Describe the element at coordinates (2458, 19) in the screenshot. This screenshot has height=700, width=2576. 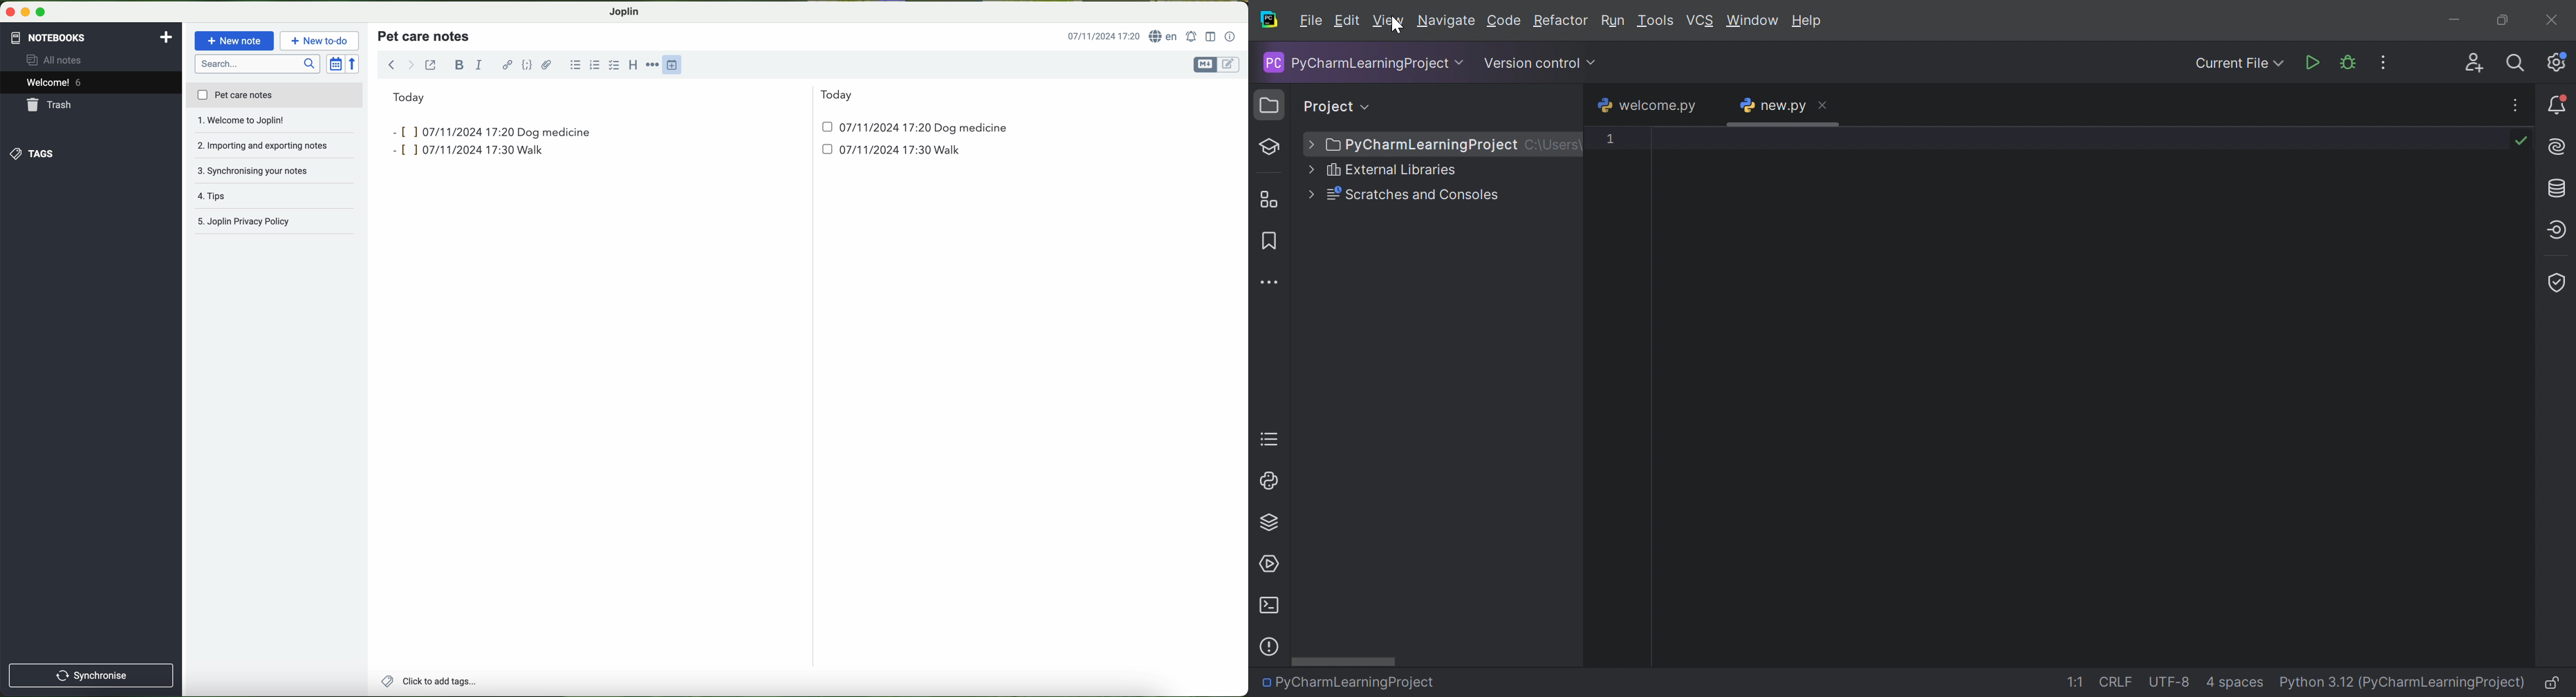
I see `Minimize` at that location.